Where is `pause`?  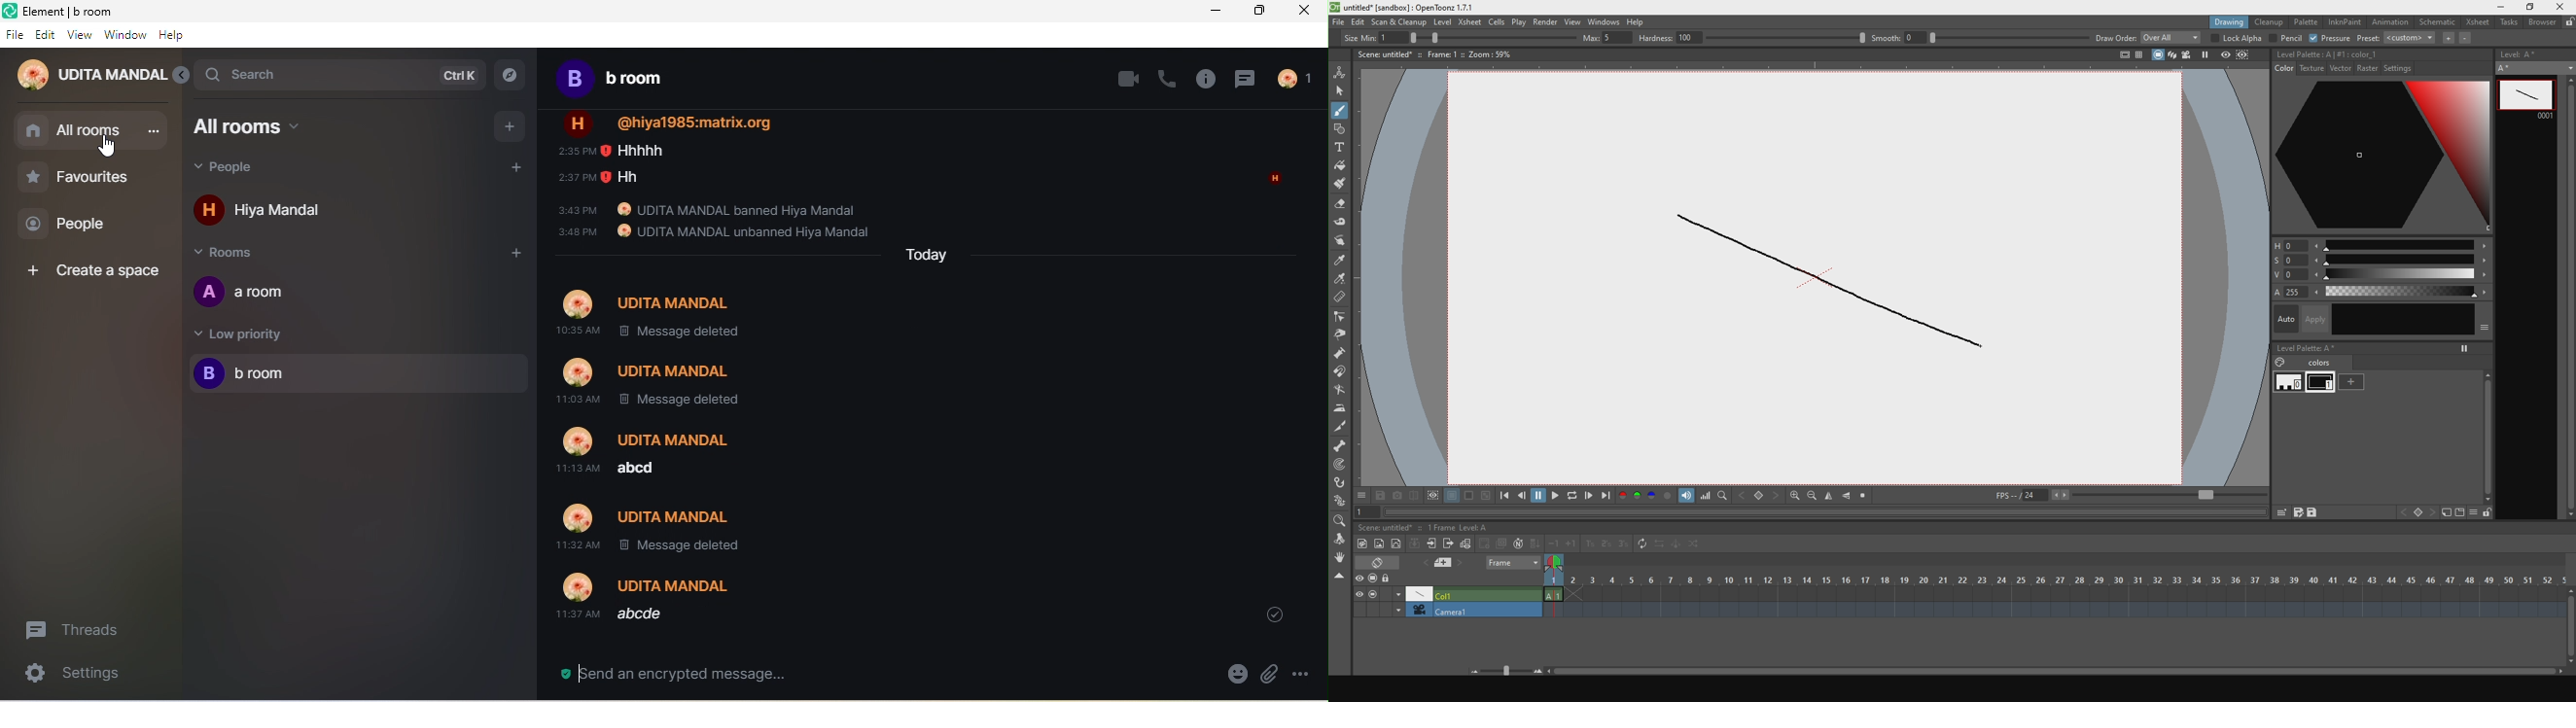
pause is located at coordinates (1538, 497).